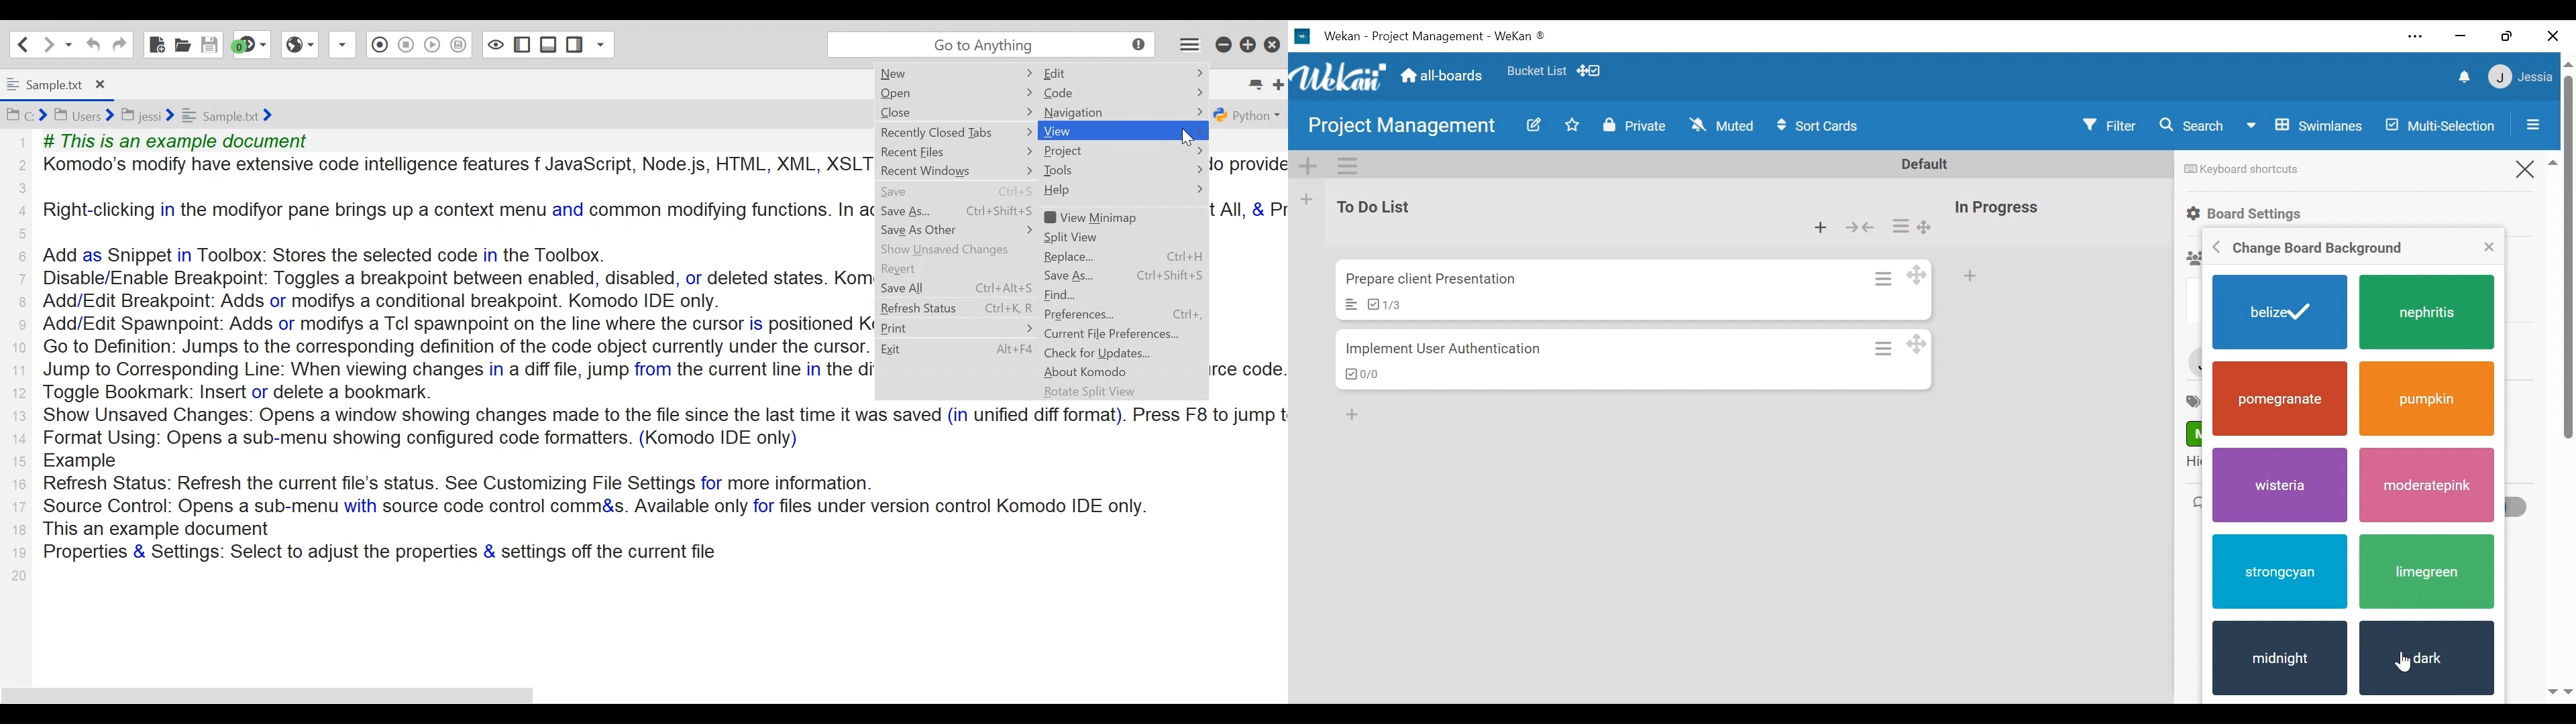 This screenshot has width=2576, height=728. Describe the element at coordinates (1532, 125) in the screenshot. I see `Edit` at that location.